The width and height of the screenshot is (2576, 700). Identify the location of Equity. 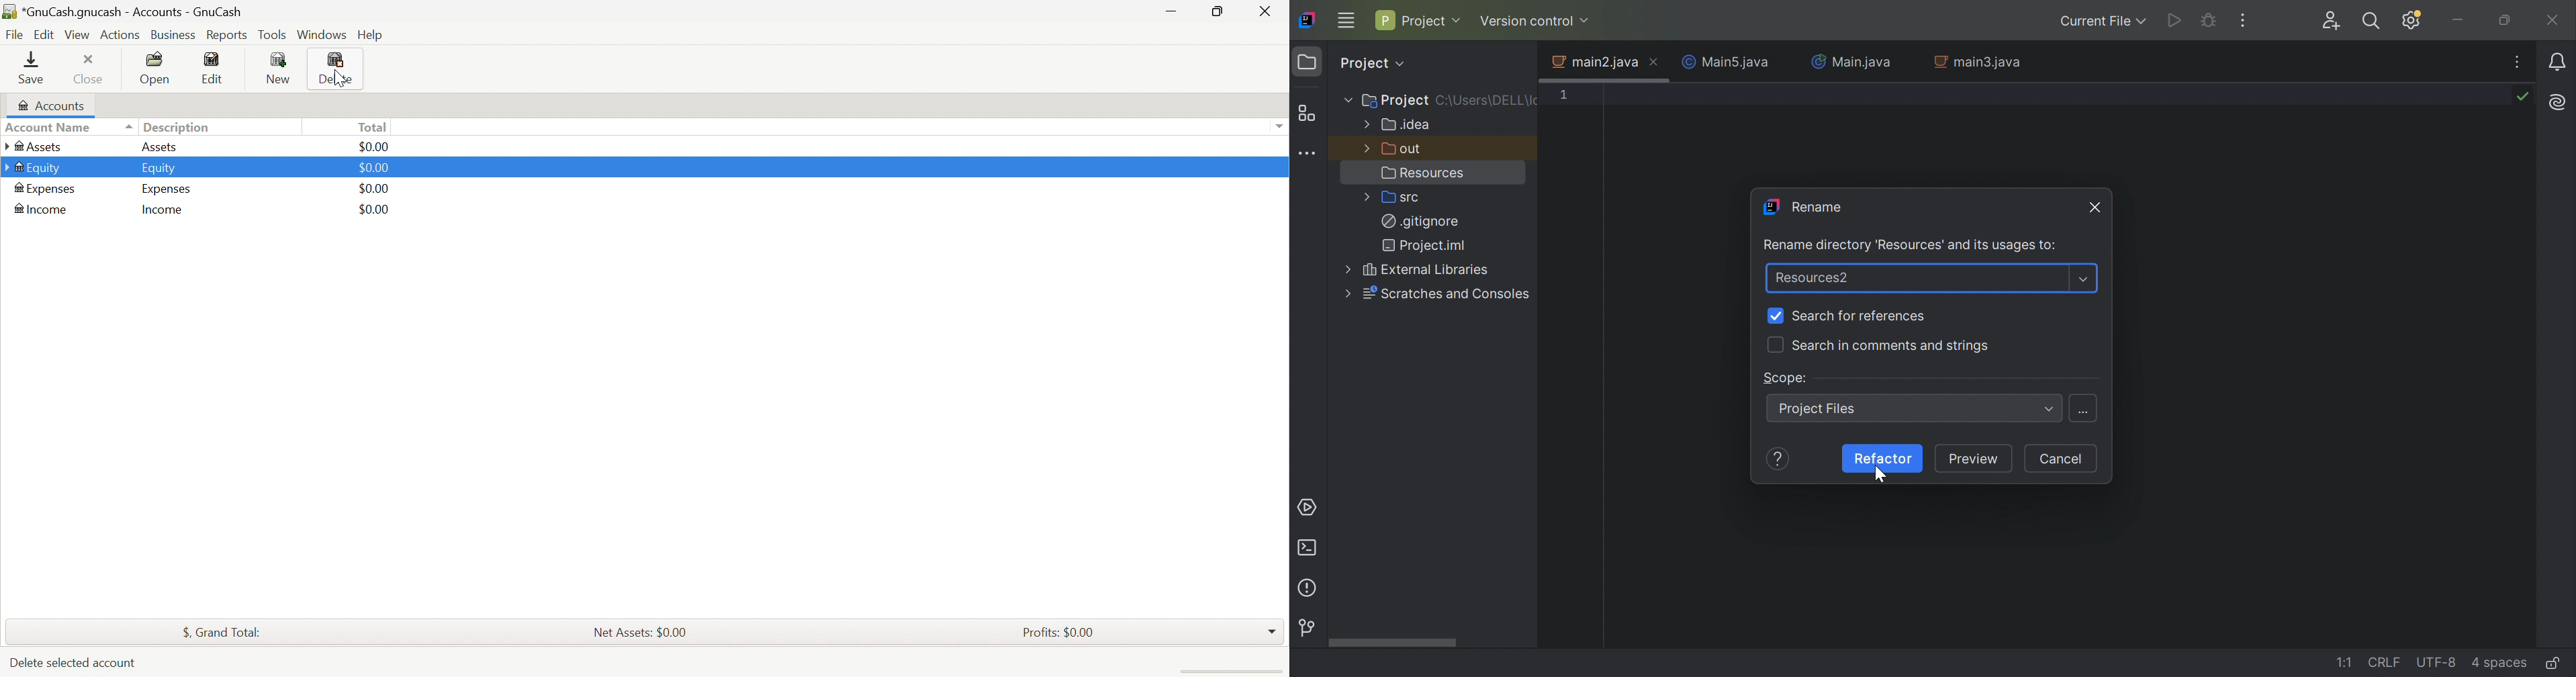
(34, 167).